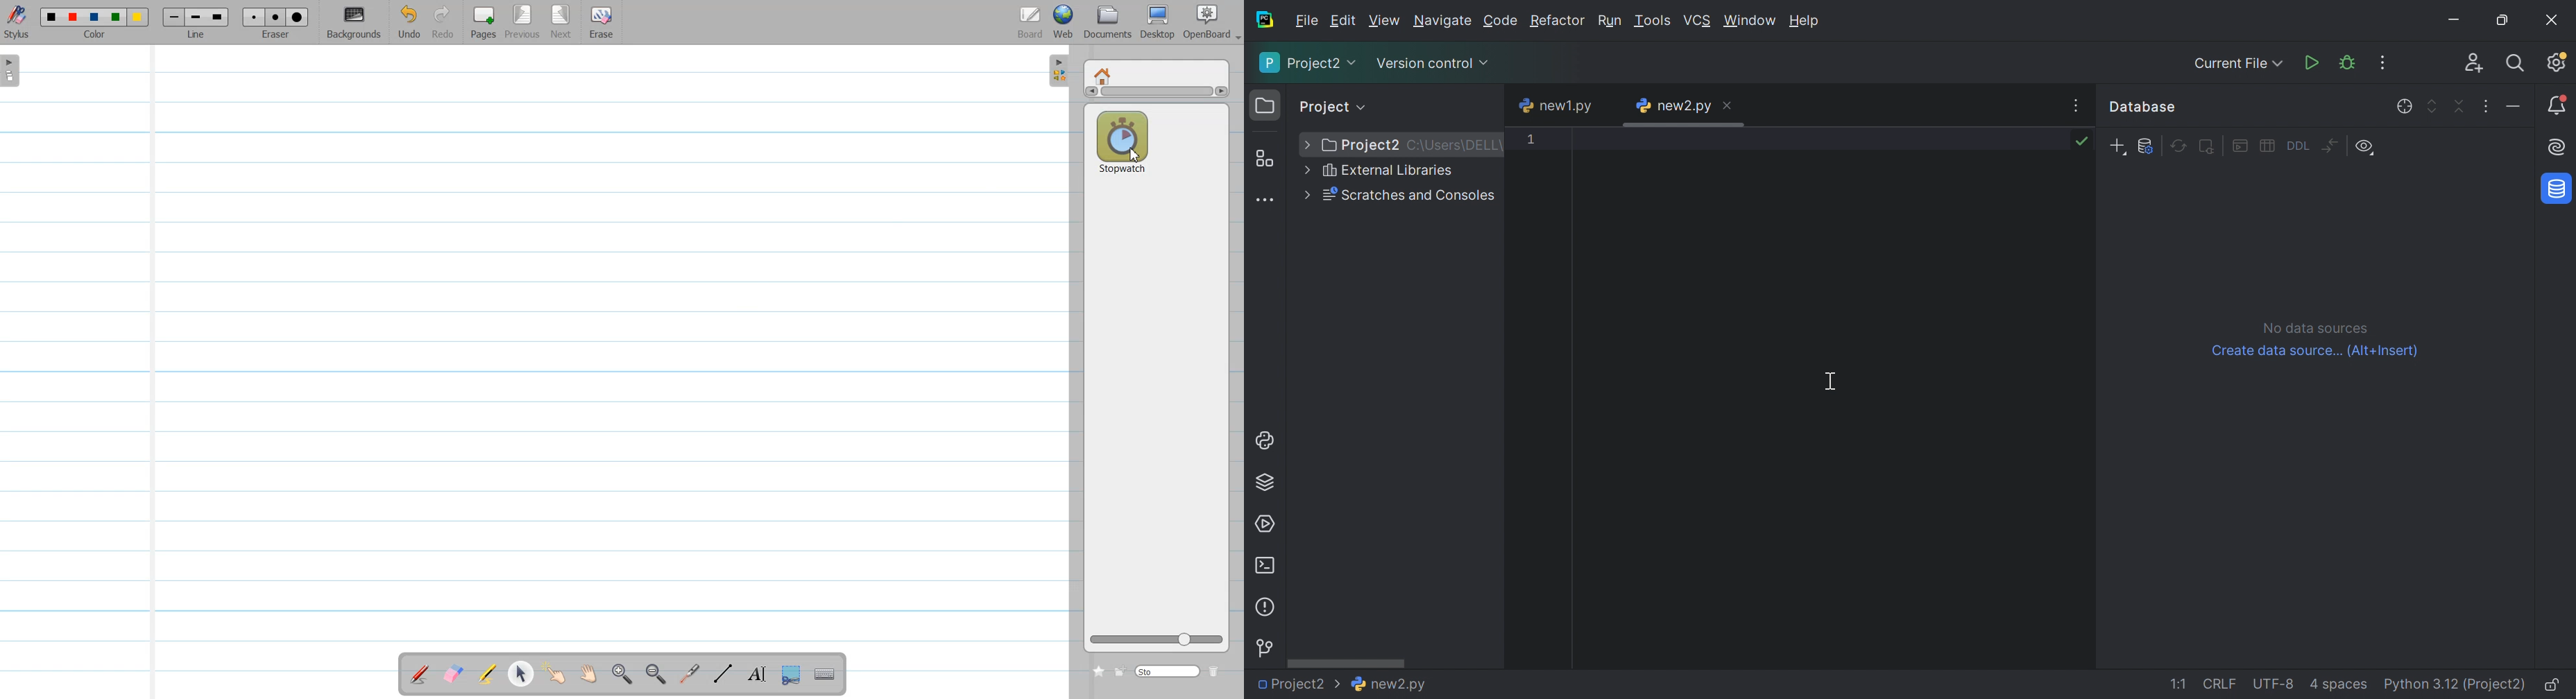  What do you see at coordinates (2516, 62) in the screenshot?
I see `Search Everywhere` at bounding box center [2516, 62].